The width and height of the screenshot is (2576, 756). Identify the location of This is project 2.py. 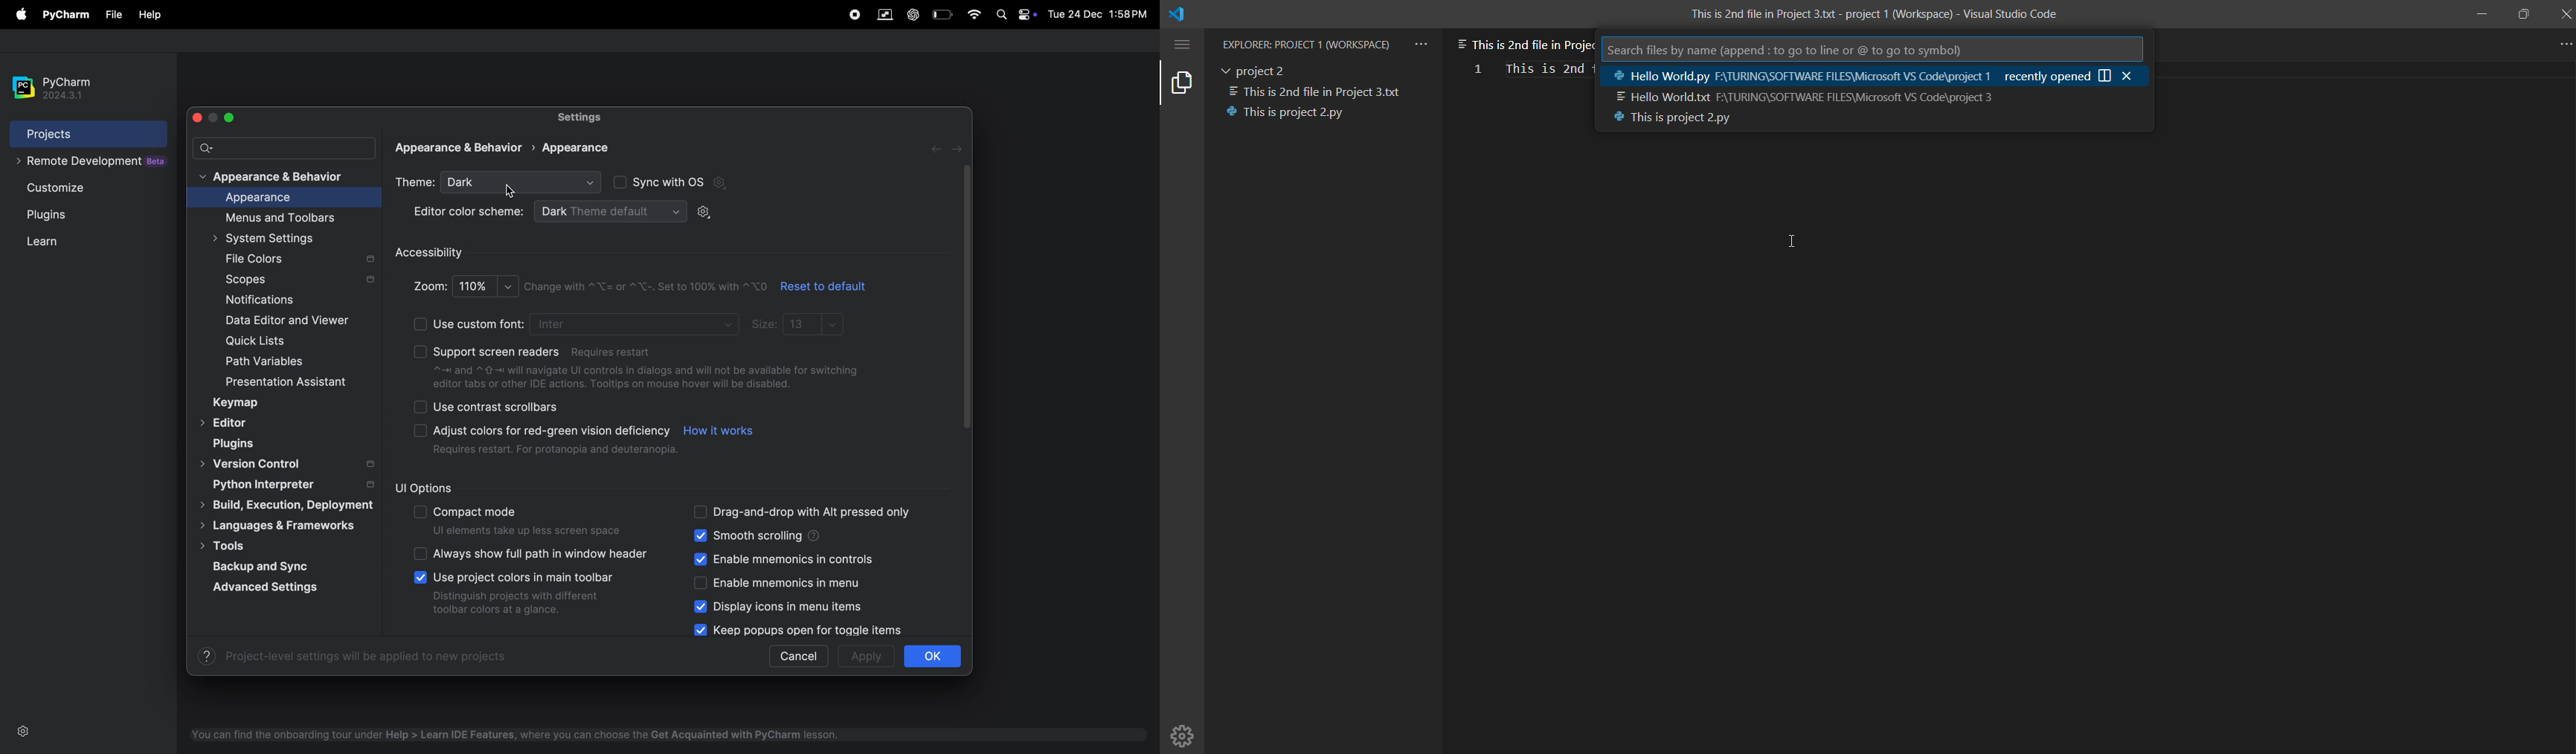
(1291, 112).